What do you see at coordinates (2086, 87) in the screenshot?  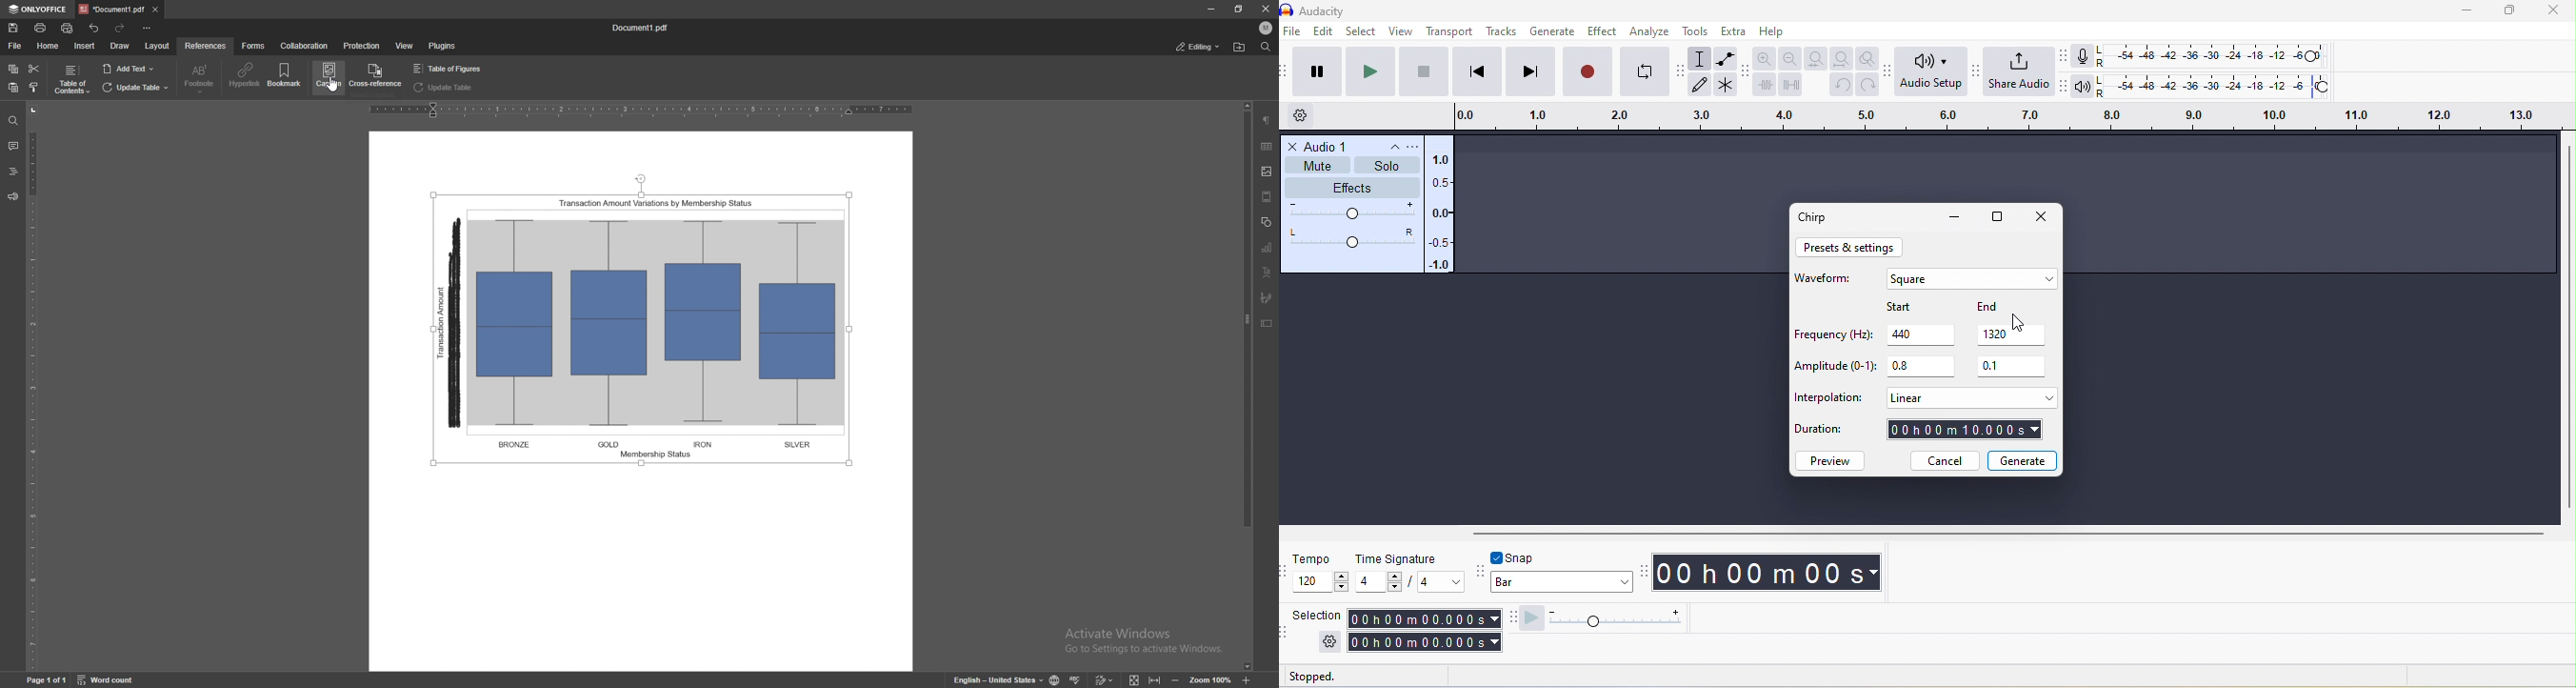 I see `playback meter` at bounding box center [2086, 87].